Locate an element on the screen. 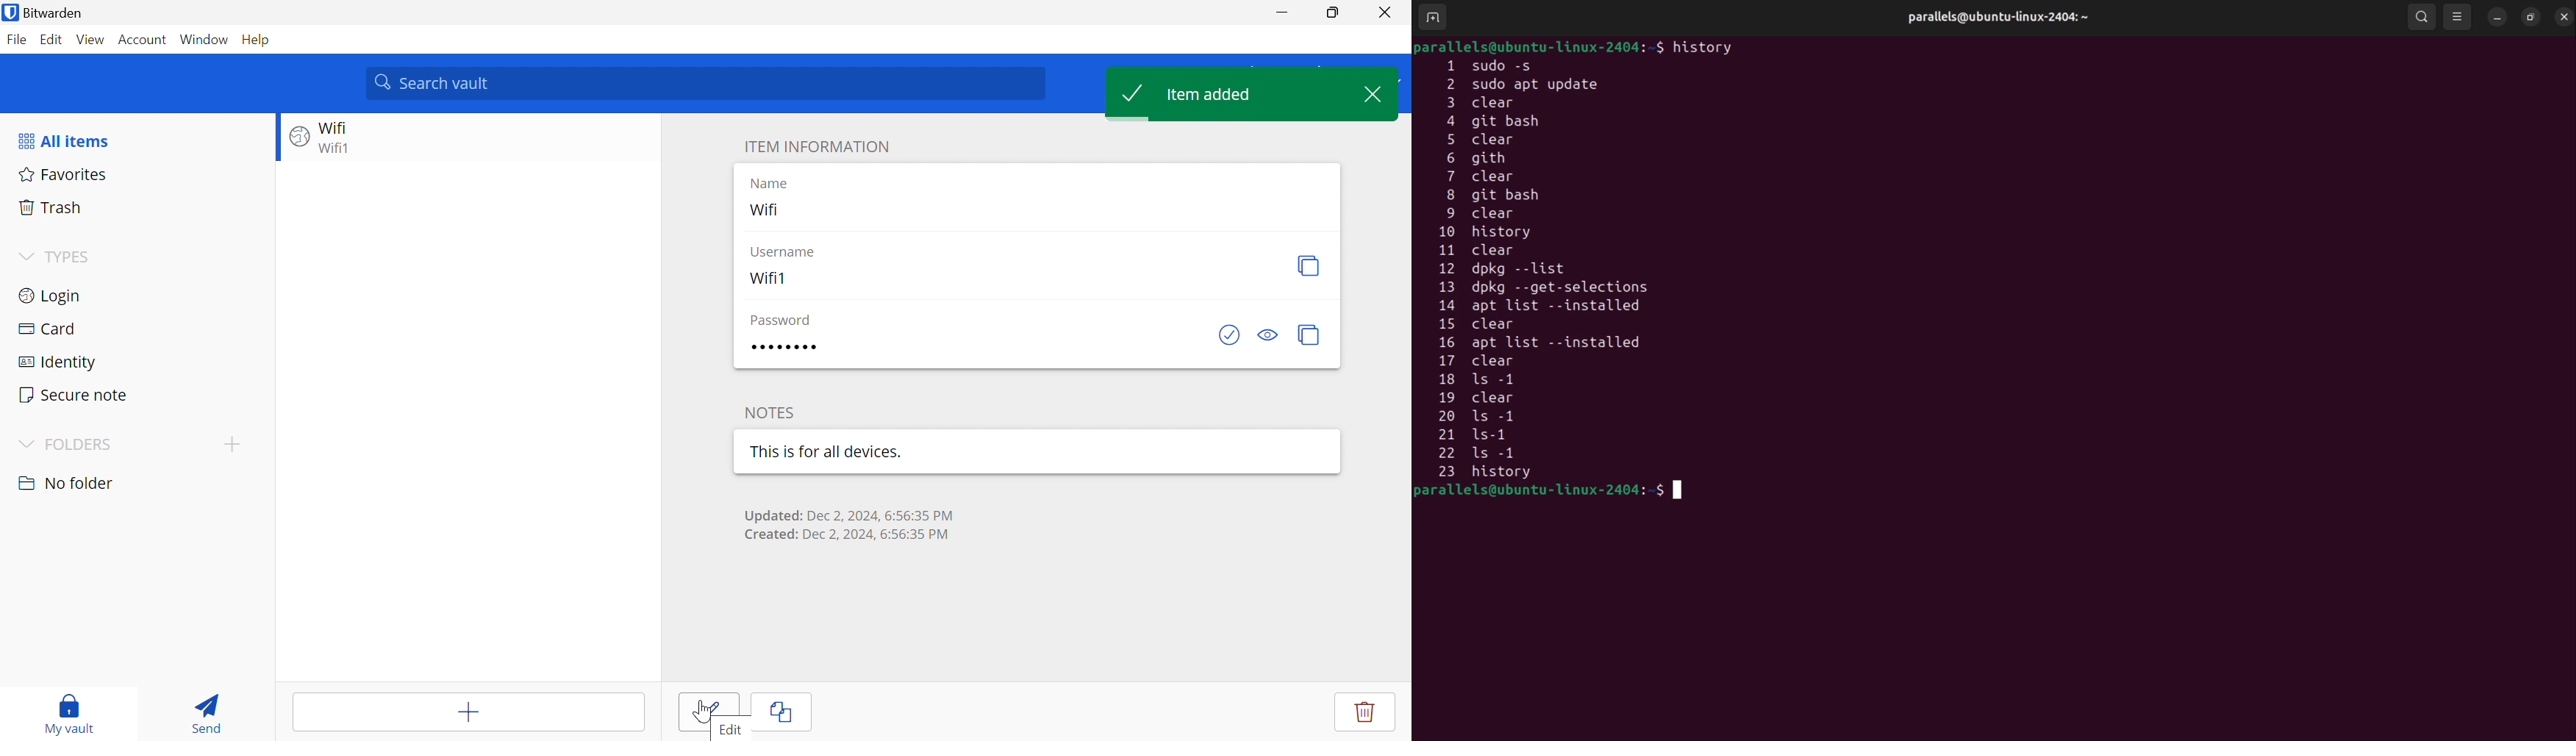 Image resolution: width=2576 pixels, height=756 pixels. 1o history is located at coordinates (1503, 233).